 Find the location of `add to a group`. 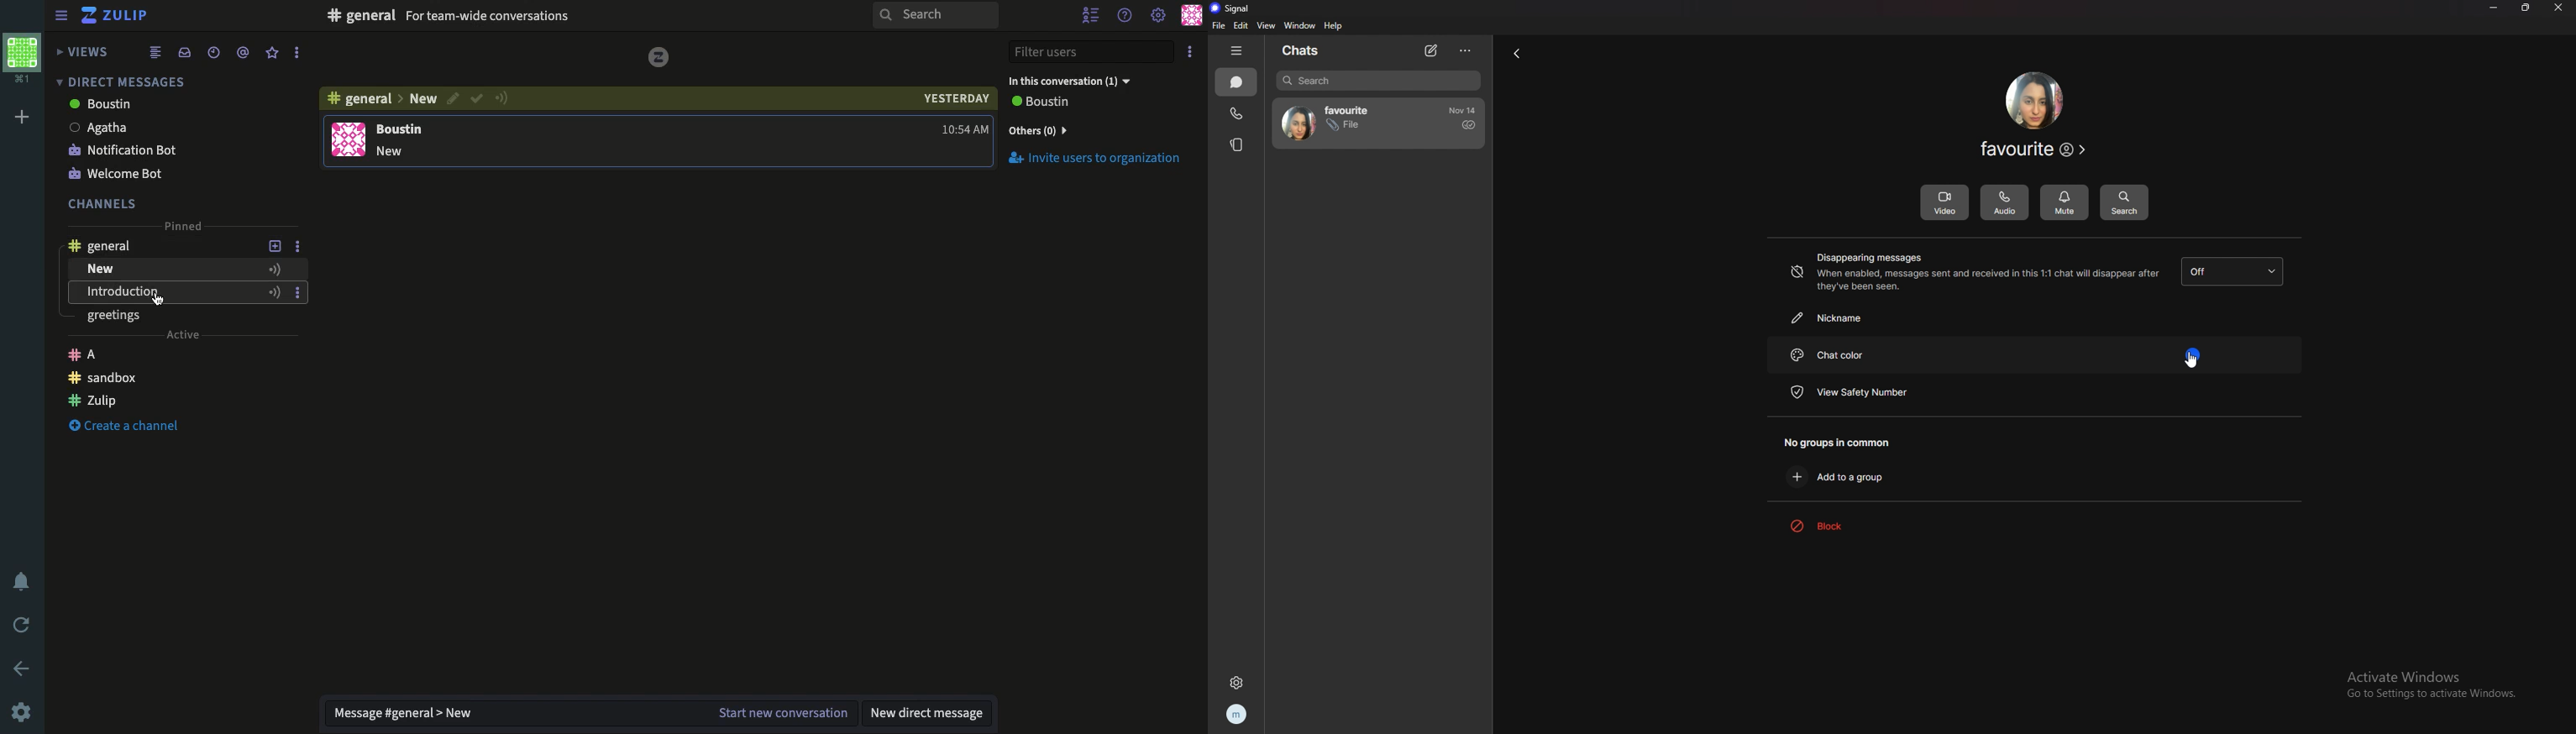

add to a group is located at coordinates (1847, 476).